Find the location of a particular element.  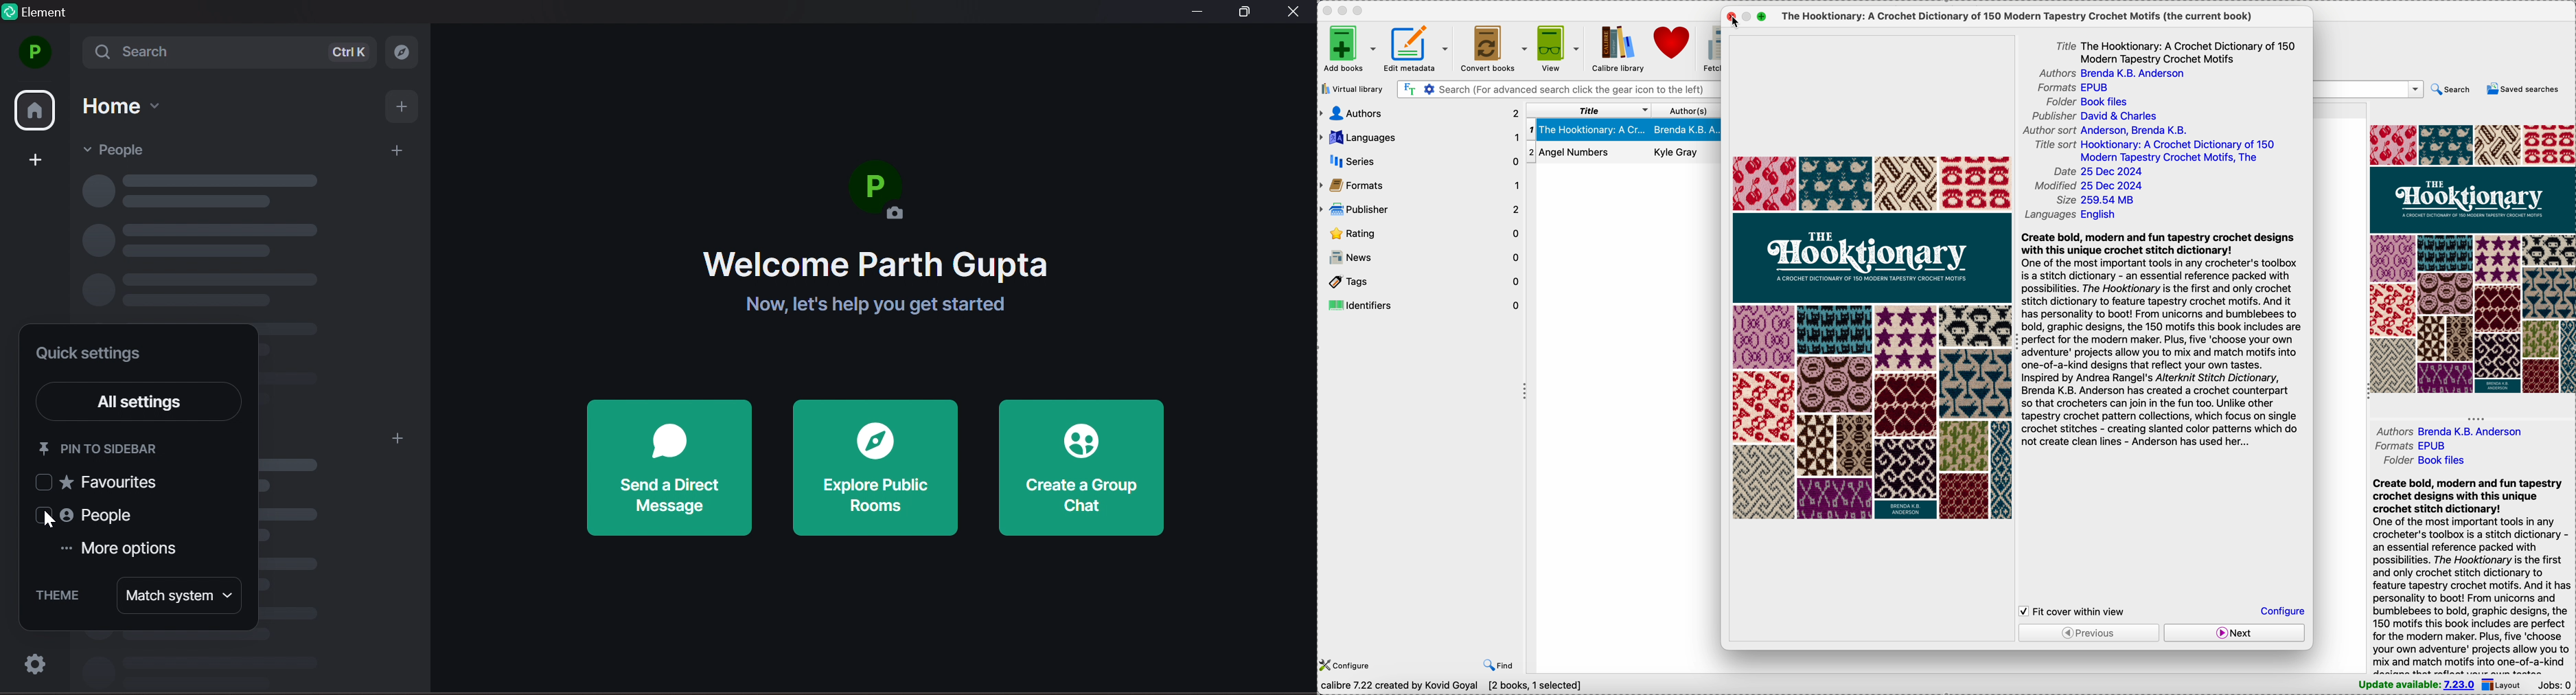

title is located at coordinates (2173, 50).